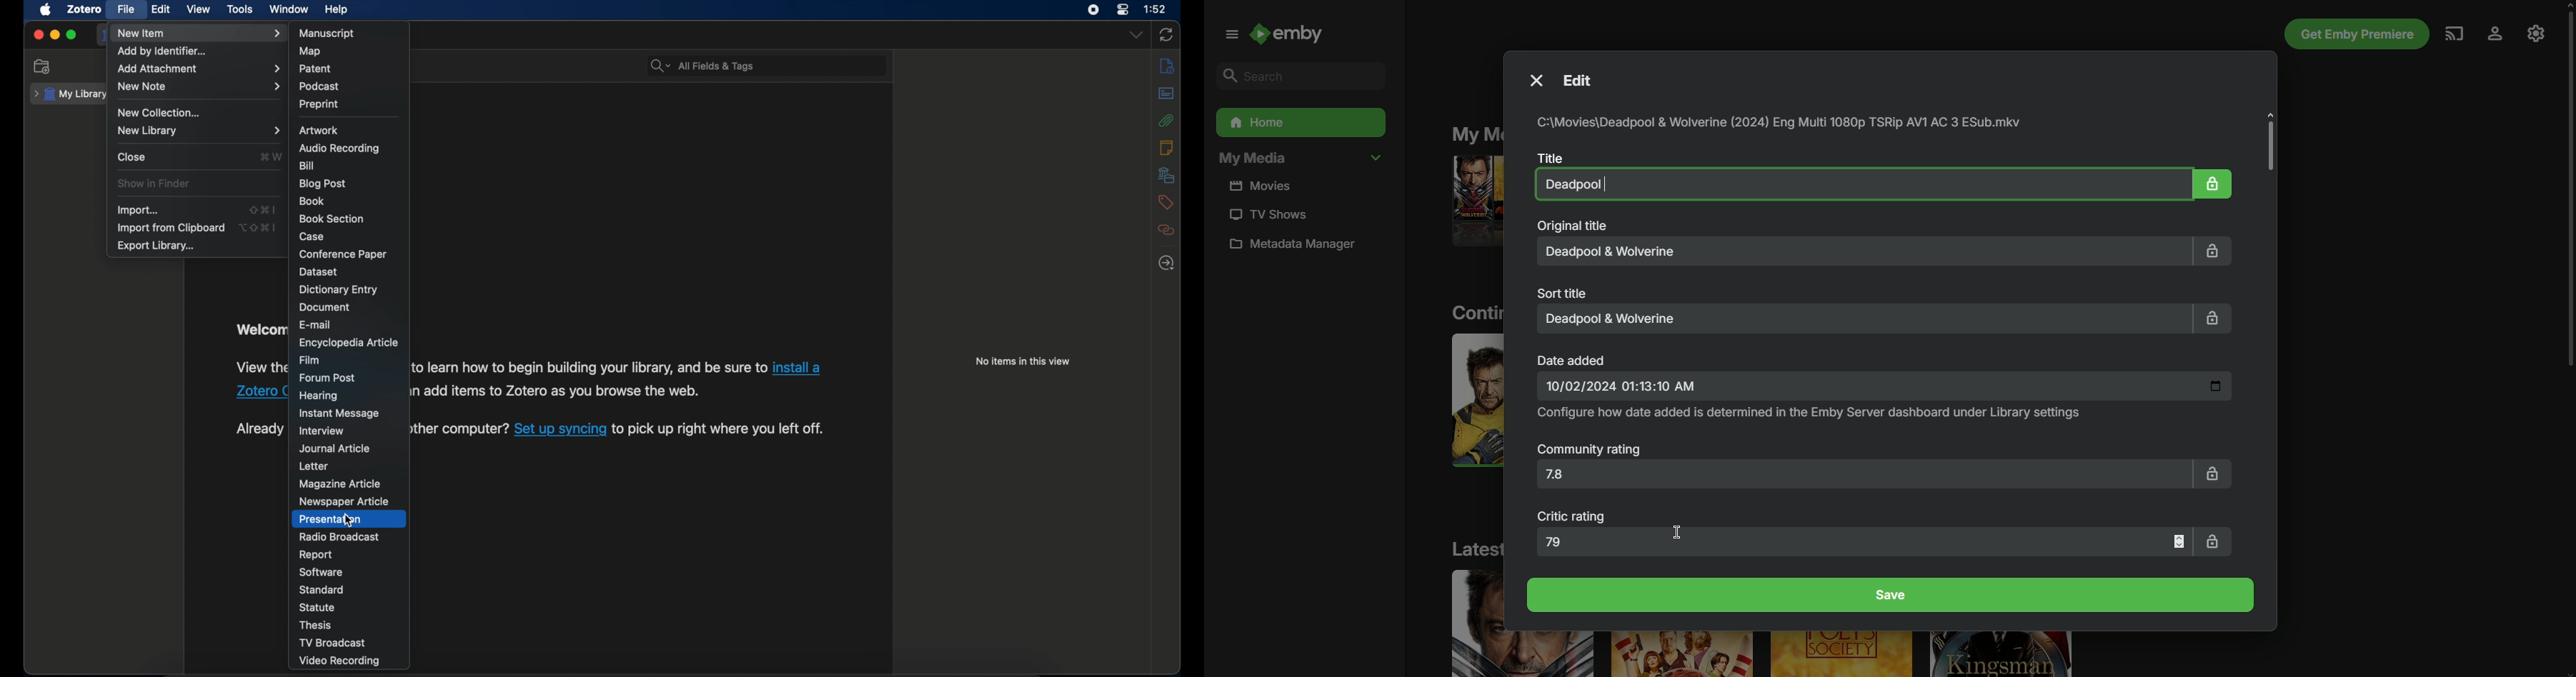 This screenshot has width=2576, height=700. What do you see at coordinates (336, 448) in the screenshot?
I see `journal article` at bounding box center [336, 448].